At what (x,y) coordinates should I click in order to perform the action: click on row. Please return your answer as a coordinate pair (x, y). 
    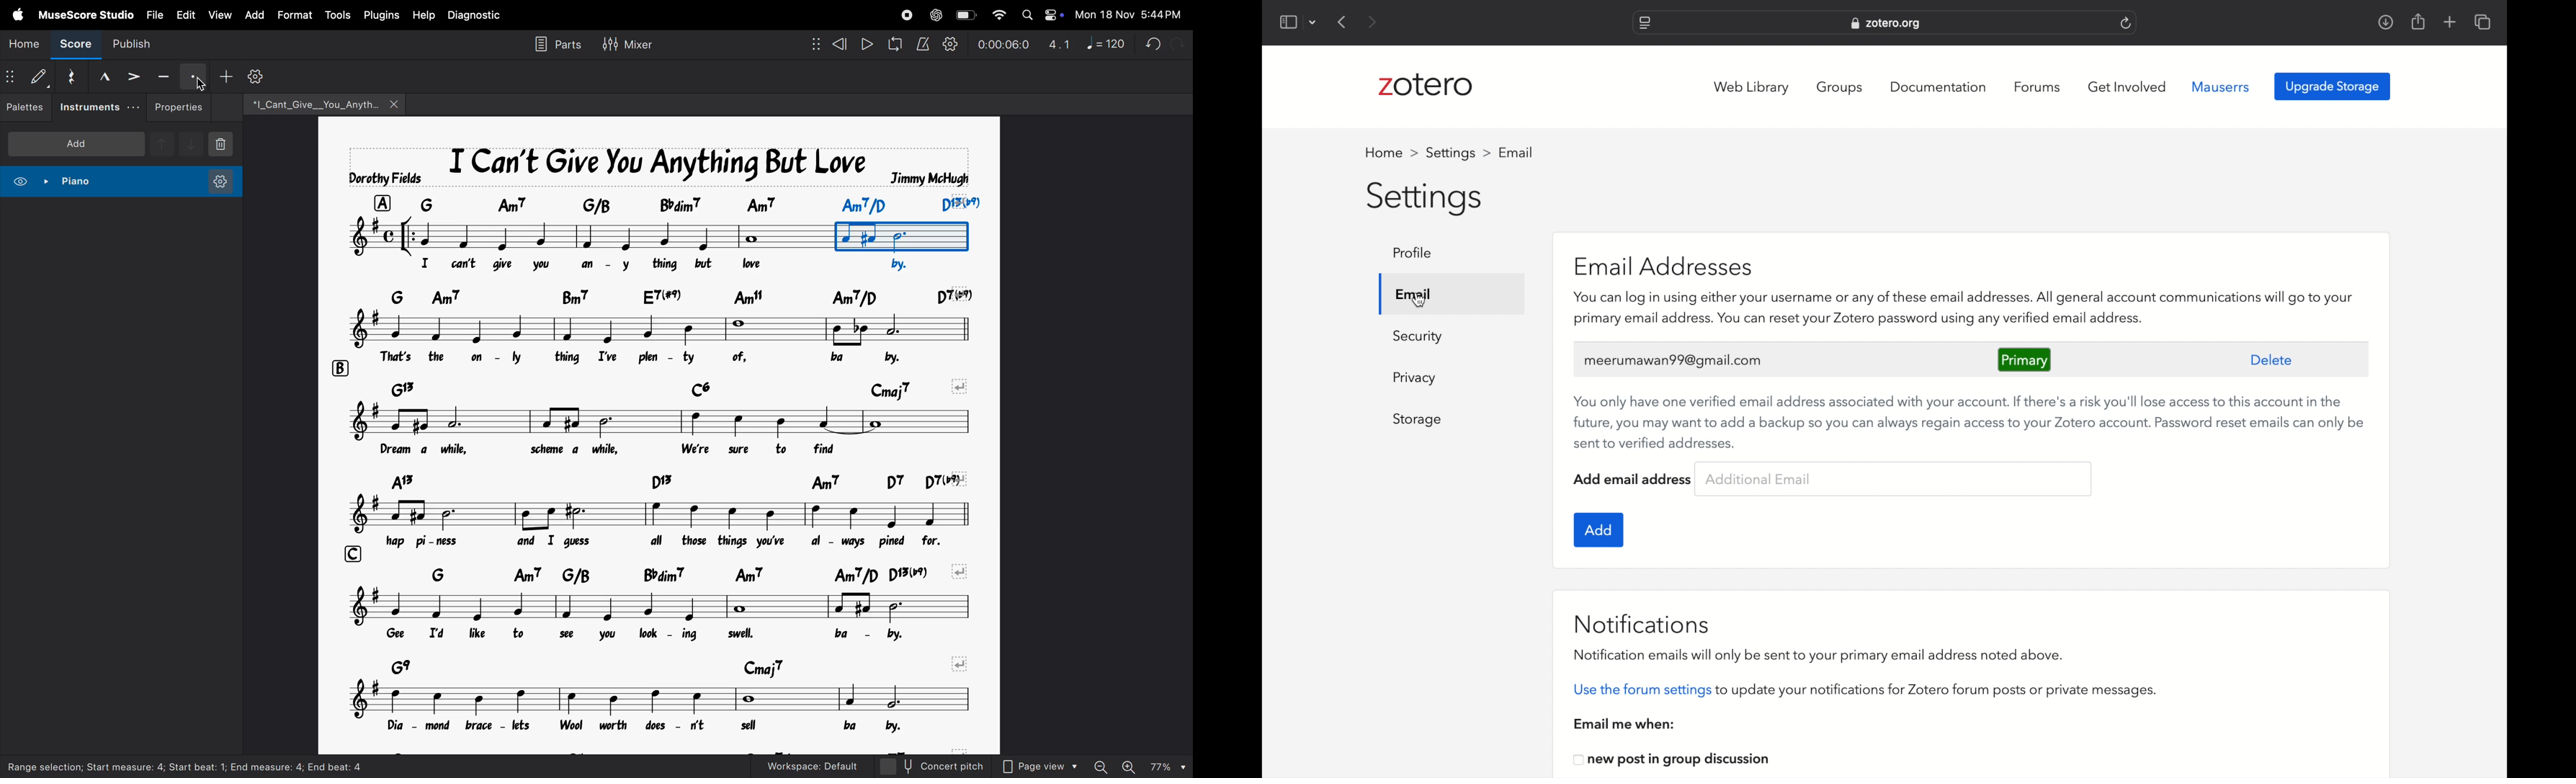
    Looking at the image, I should click on (387, 202).